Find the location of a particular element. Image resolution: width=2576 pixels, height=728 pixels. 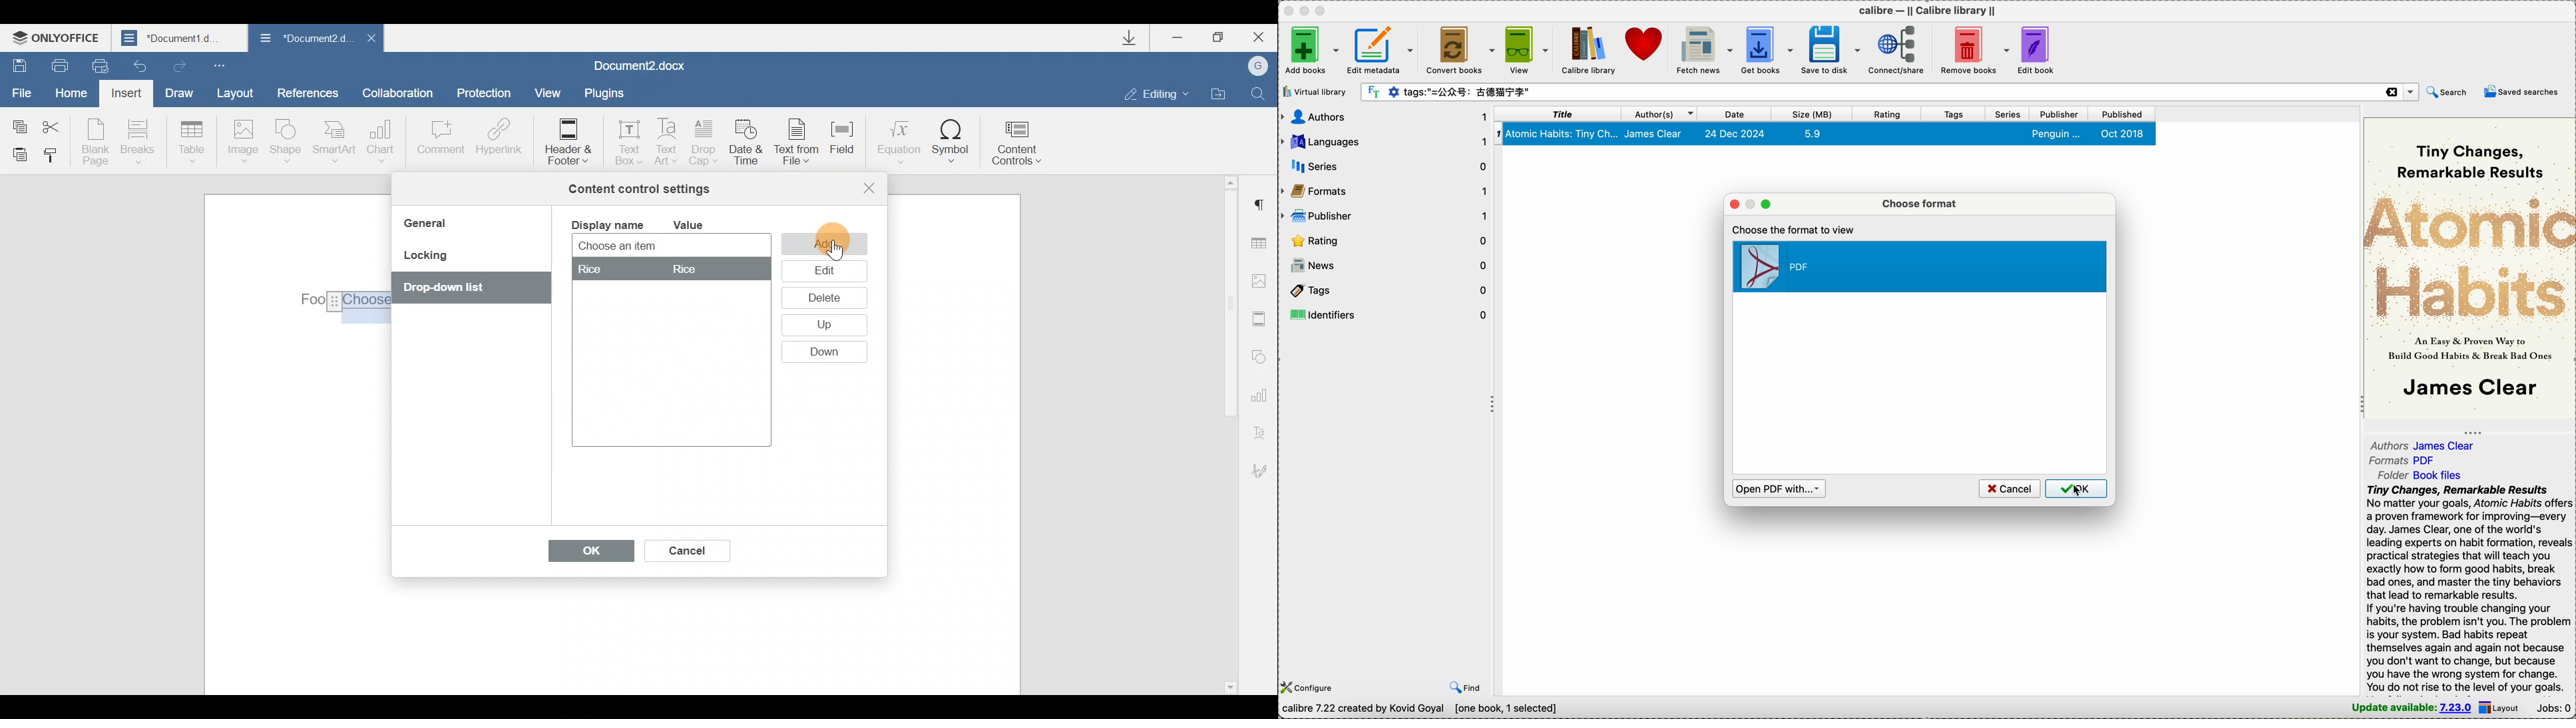

Cancel is located at coordinates (686, 548).